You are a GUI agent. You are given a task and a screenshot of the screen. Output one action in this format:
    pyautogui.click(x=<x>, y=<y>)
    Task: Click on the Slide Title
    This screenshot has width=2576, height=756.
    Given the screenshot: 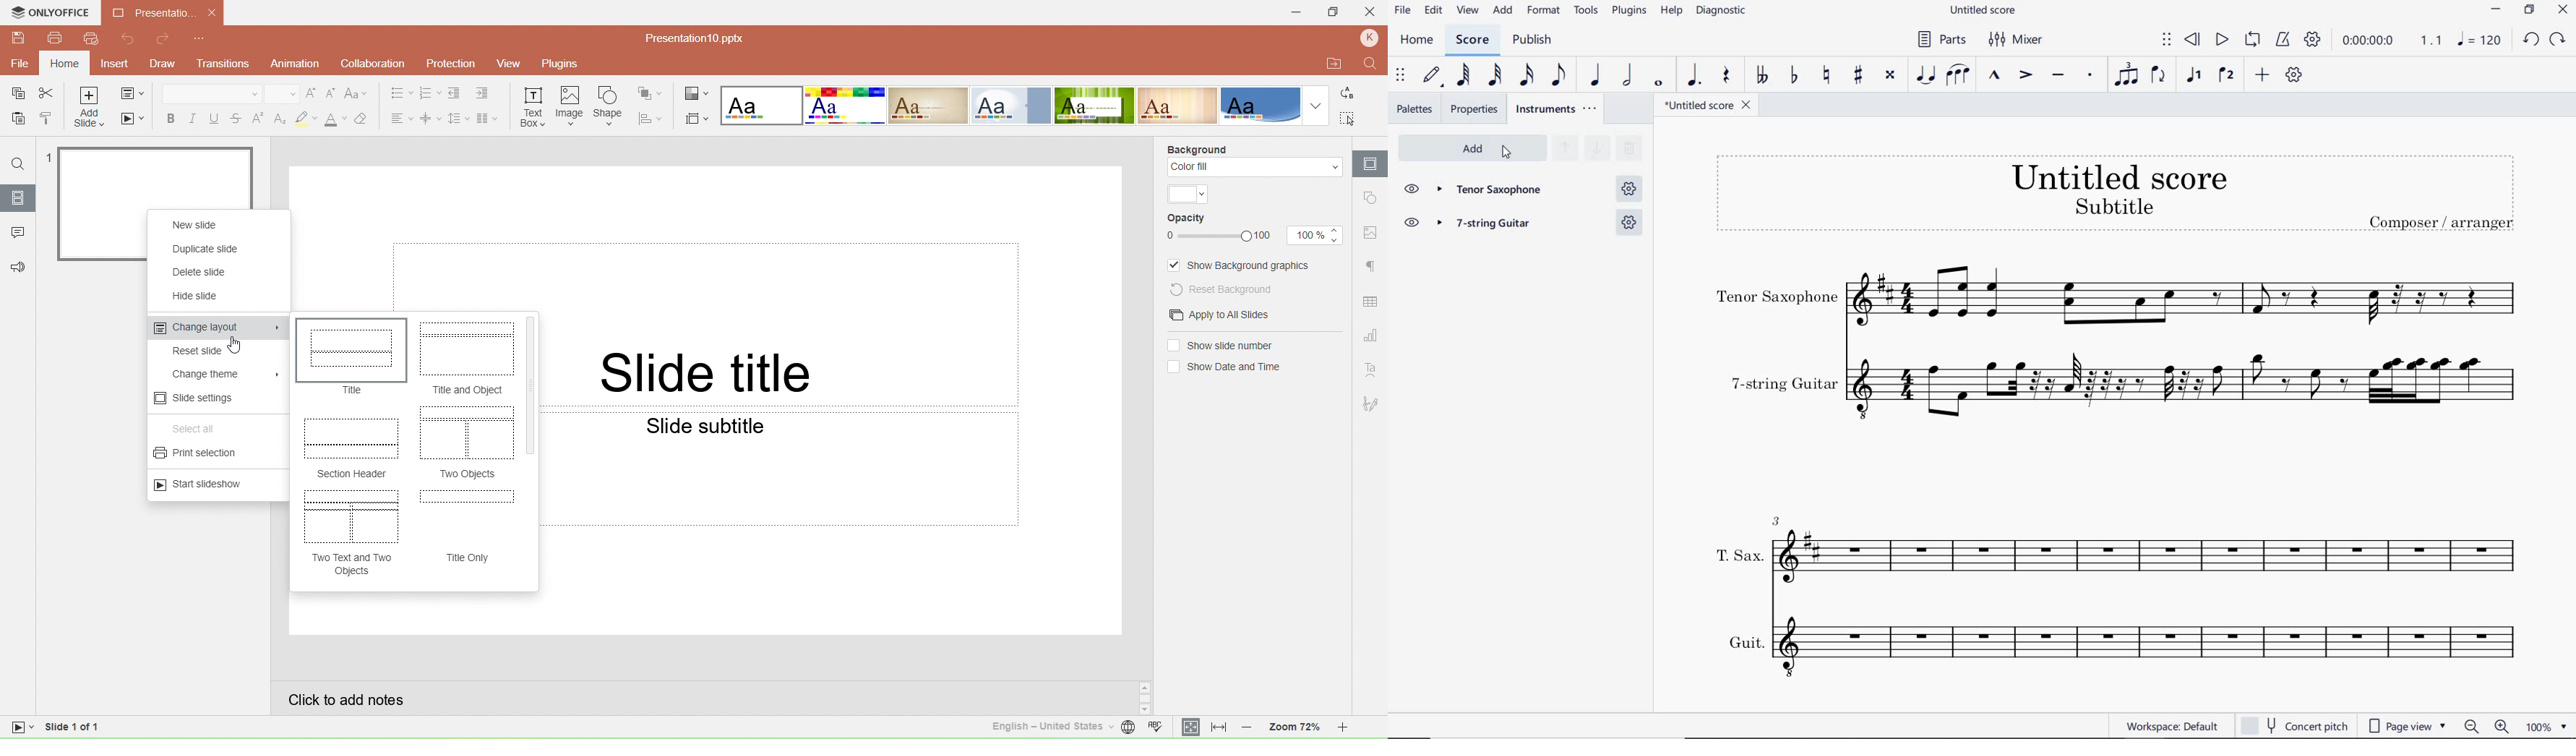 What is the action you would take?
    pyautogui.click(x=710, y=373)
    